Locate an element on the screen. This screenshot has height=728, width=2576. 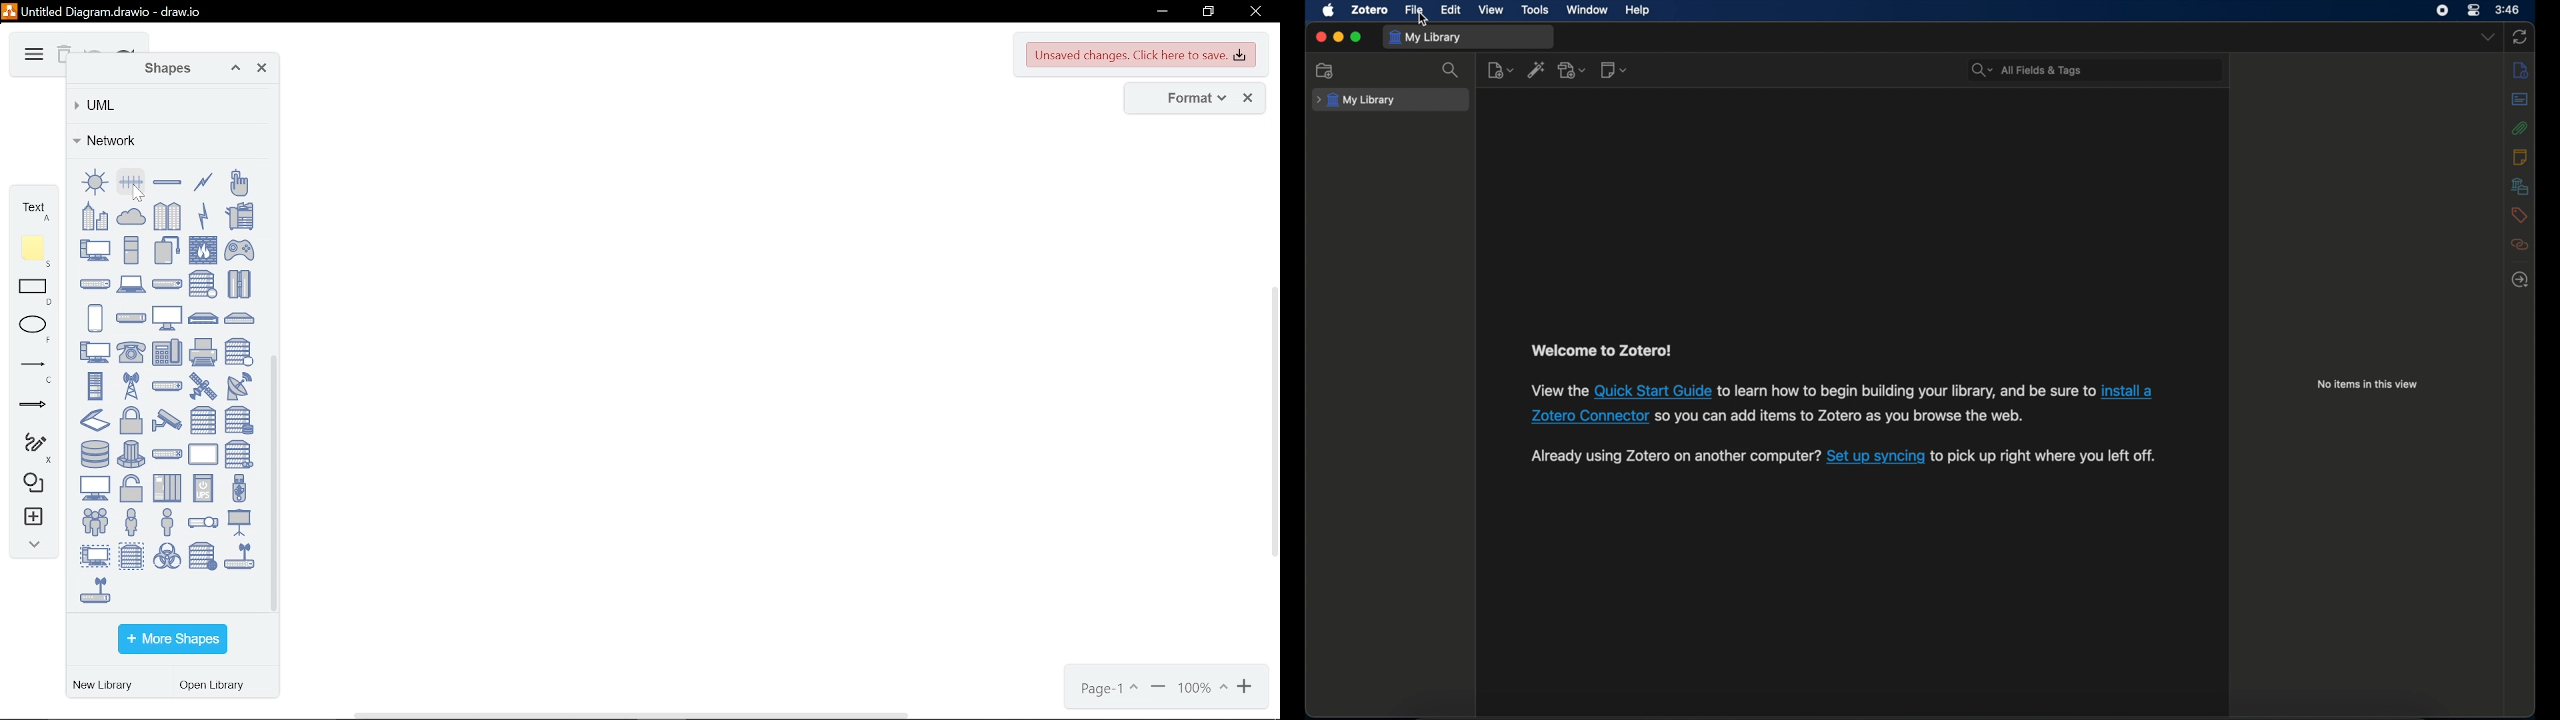
cursor is located at coordinates (138, 194).